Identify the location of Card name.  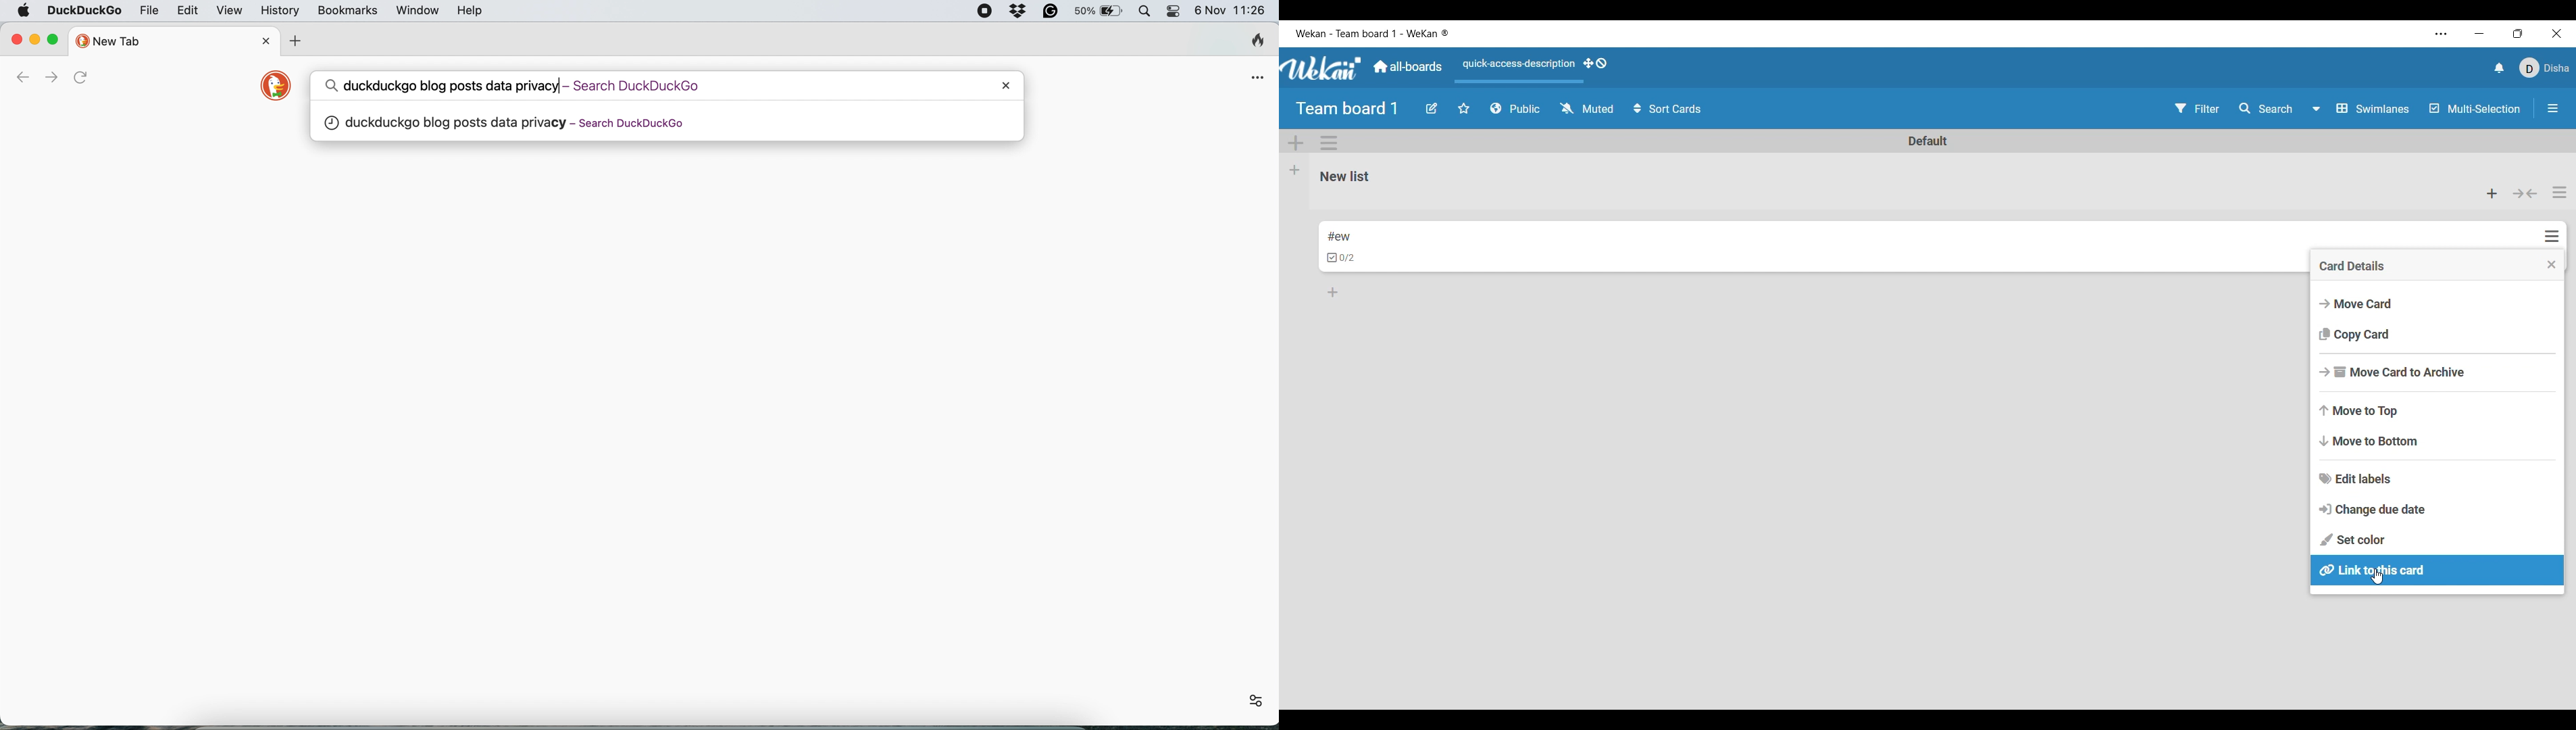
(1339, 237).